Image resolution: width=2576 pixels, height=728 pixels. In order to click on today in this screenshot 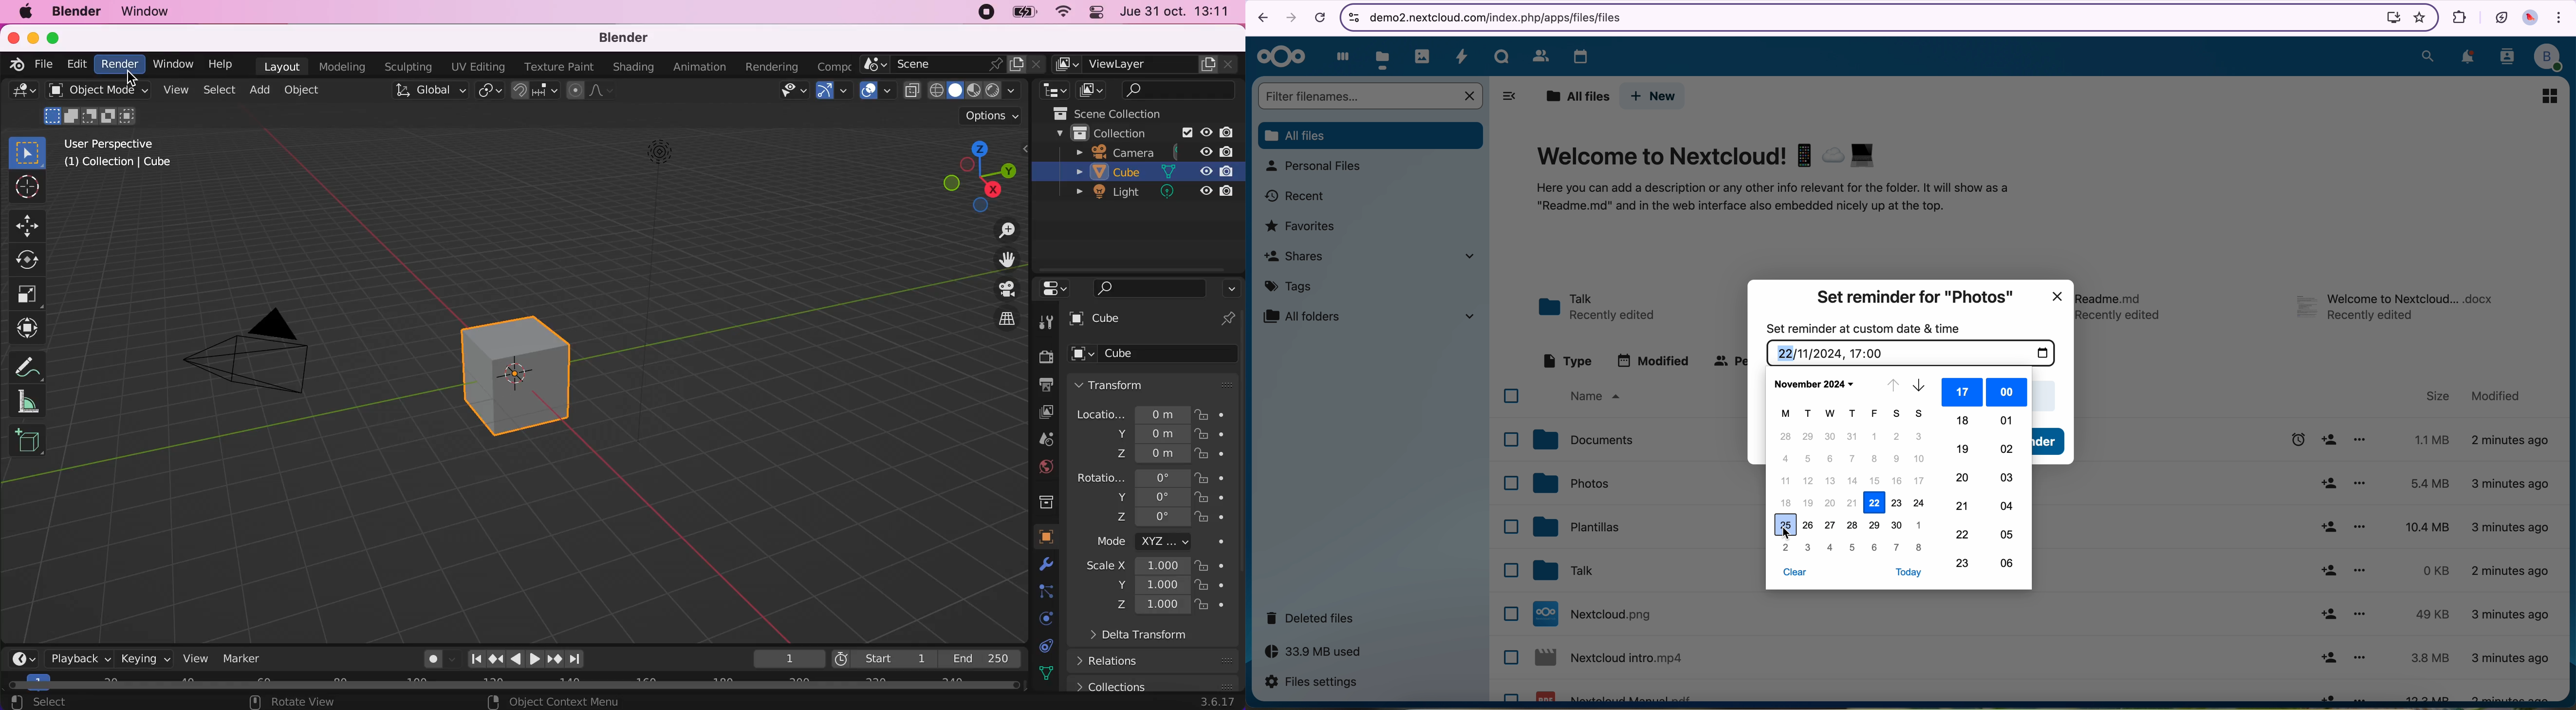, I will do `click(1911, 572)`.